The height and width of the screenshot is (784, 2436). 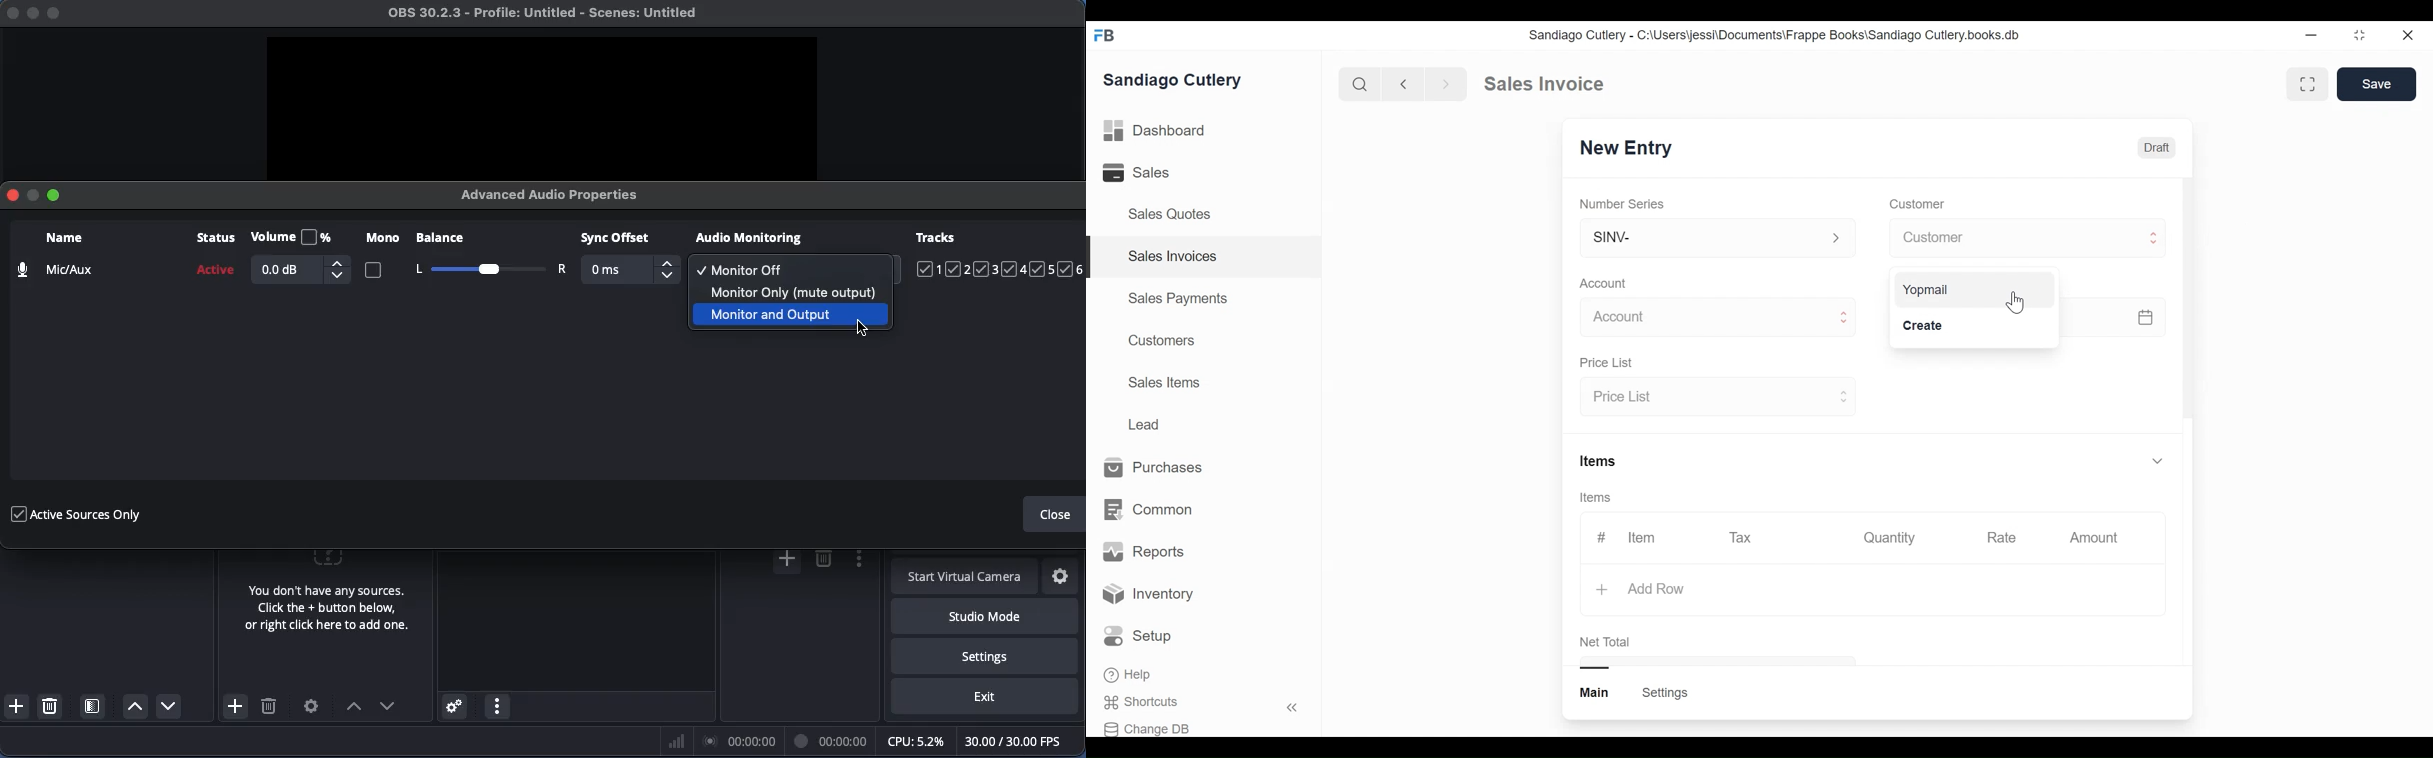 What do you see at coordinates (417, 269) in the screenshot?
I see `Left` at bounding box center [417, 269].